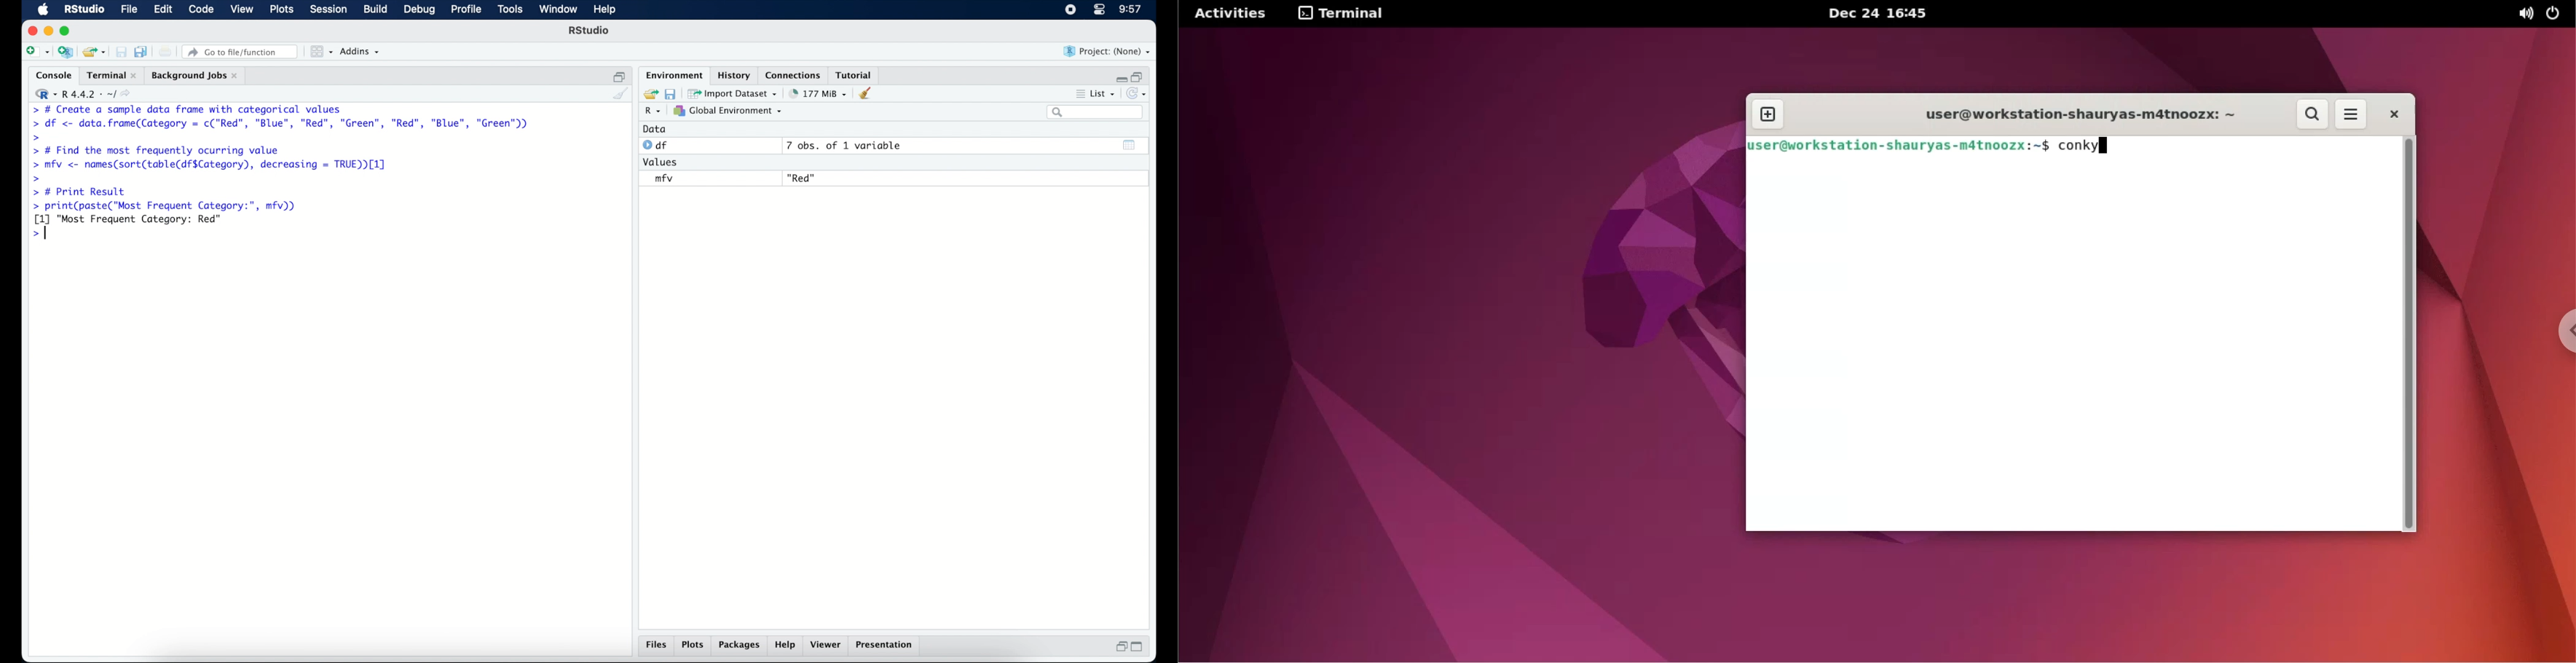 This screenshot has height=672, width=2576. I want to click on show output window, so click(1131, 147).